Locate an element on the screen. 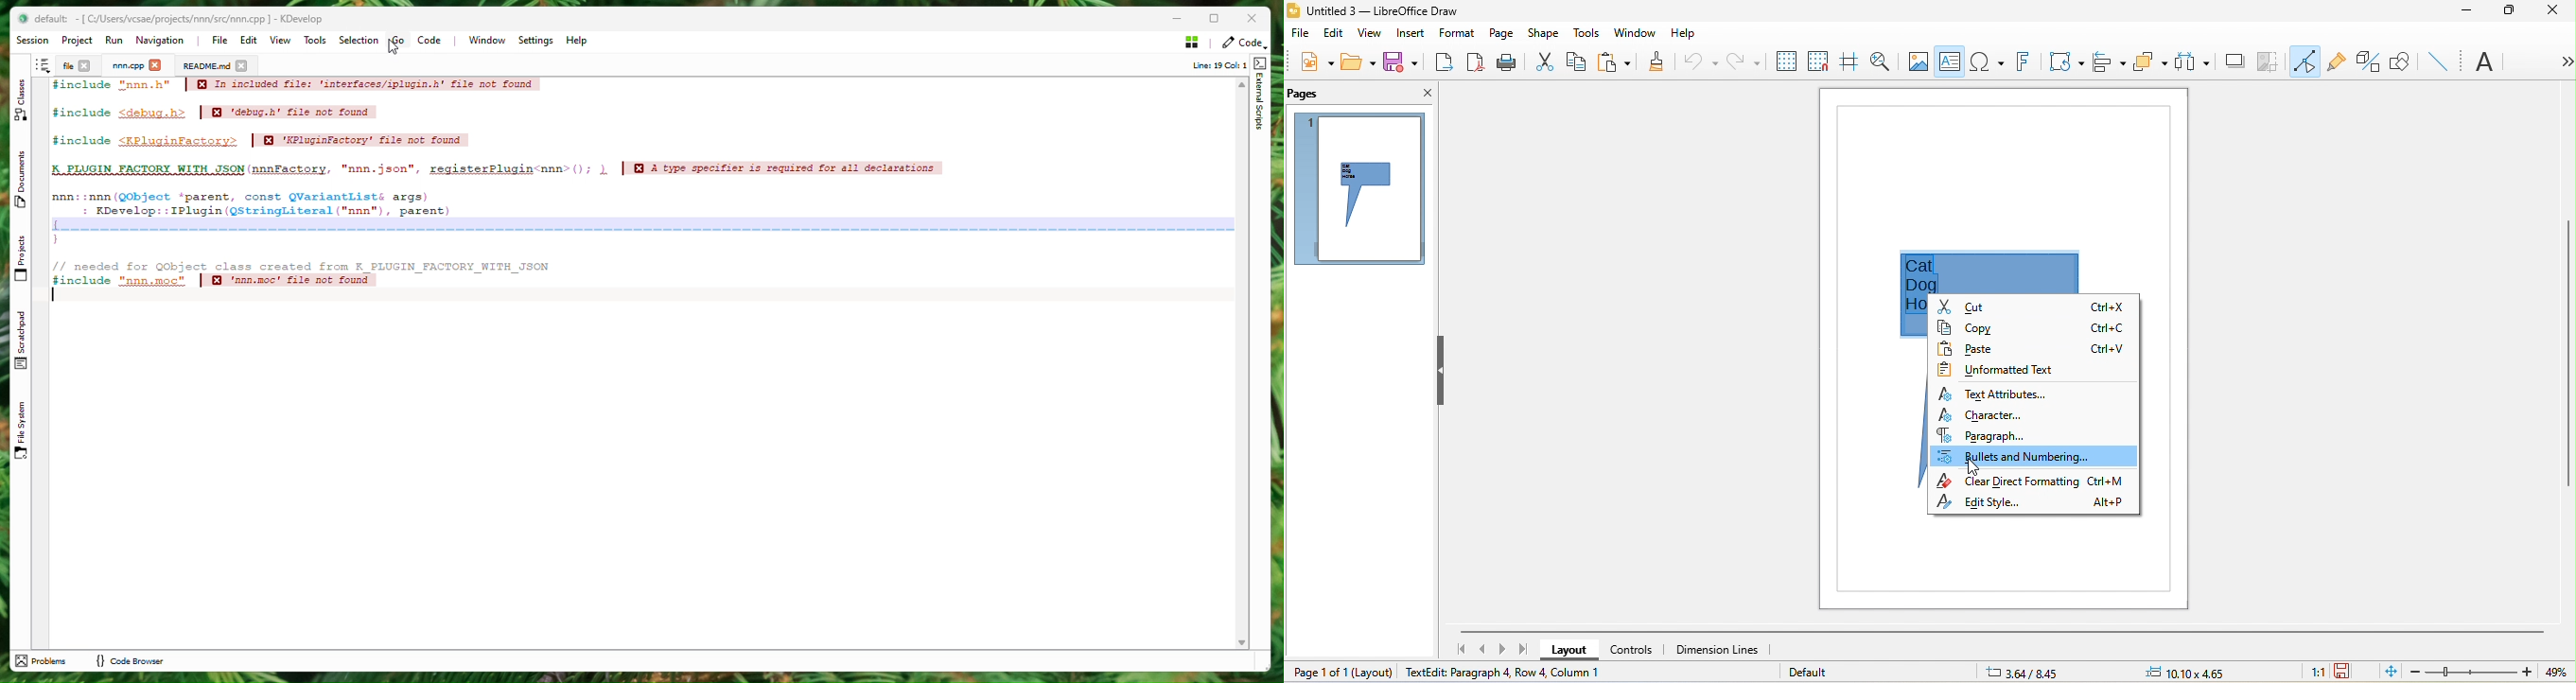  save is located at coordinates (1401, 62).